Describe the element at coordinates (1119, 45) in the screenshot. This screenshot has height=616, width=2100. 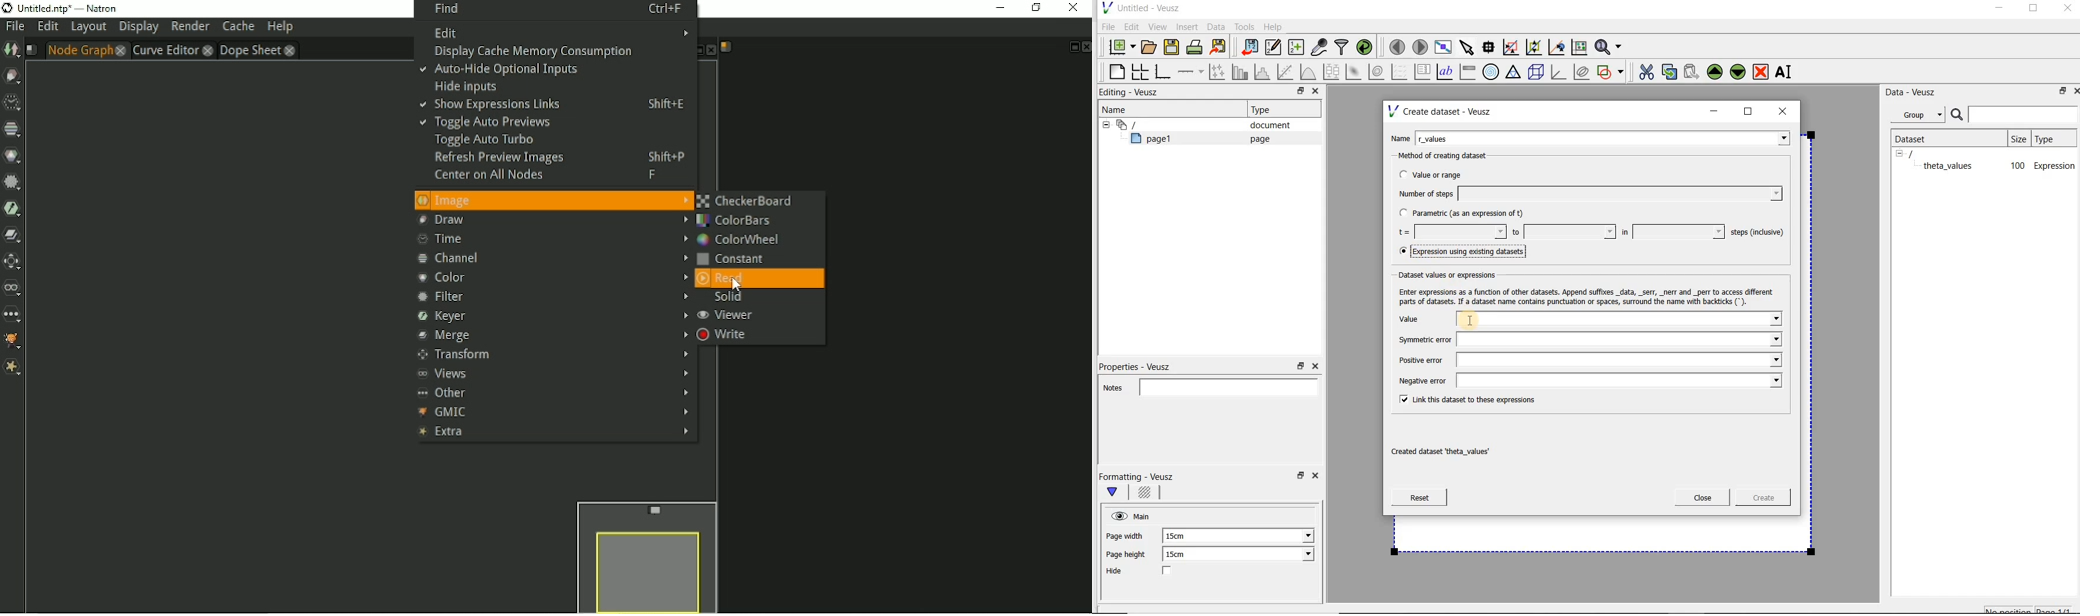
I see `new document` at that location.